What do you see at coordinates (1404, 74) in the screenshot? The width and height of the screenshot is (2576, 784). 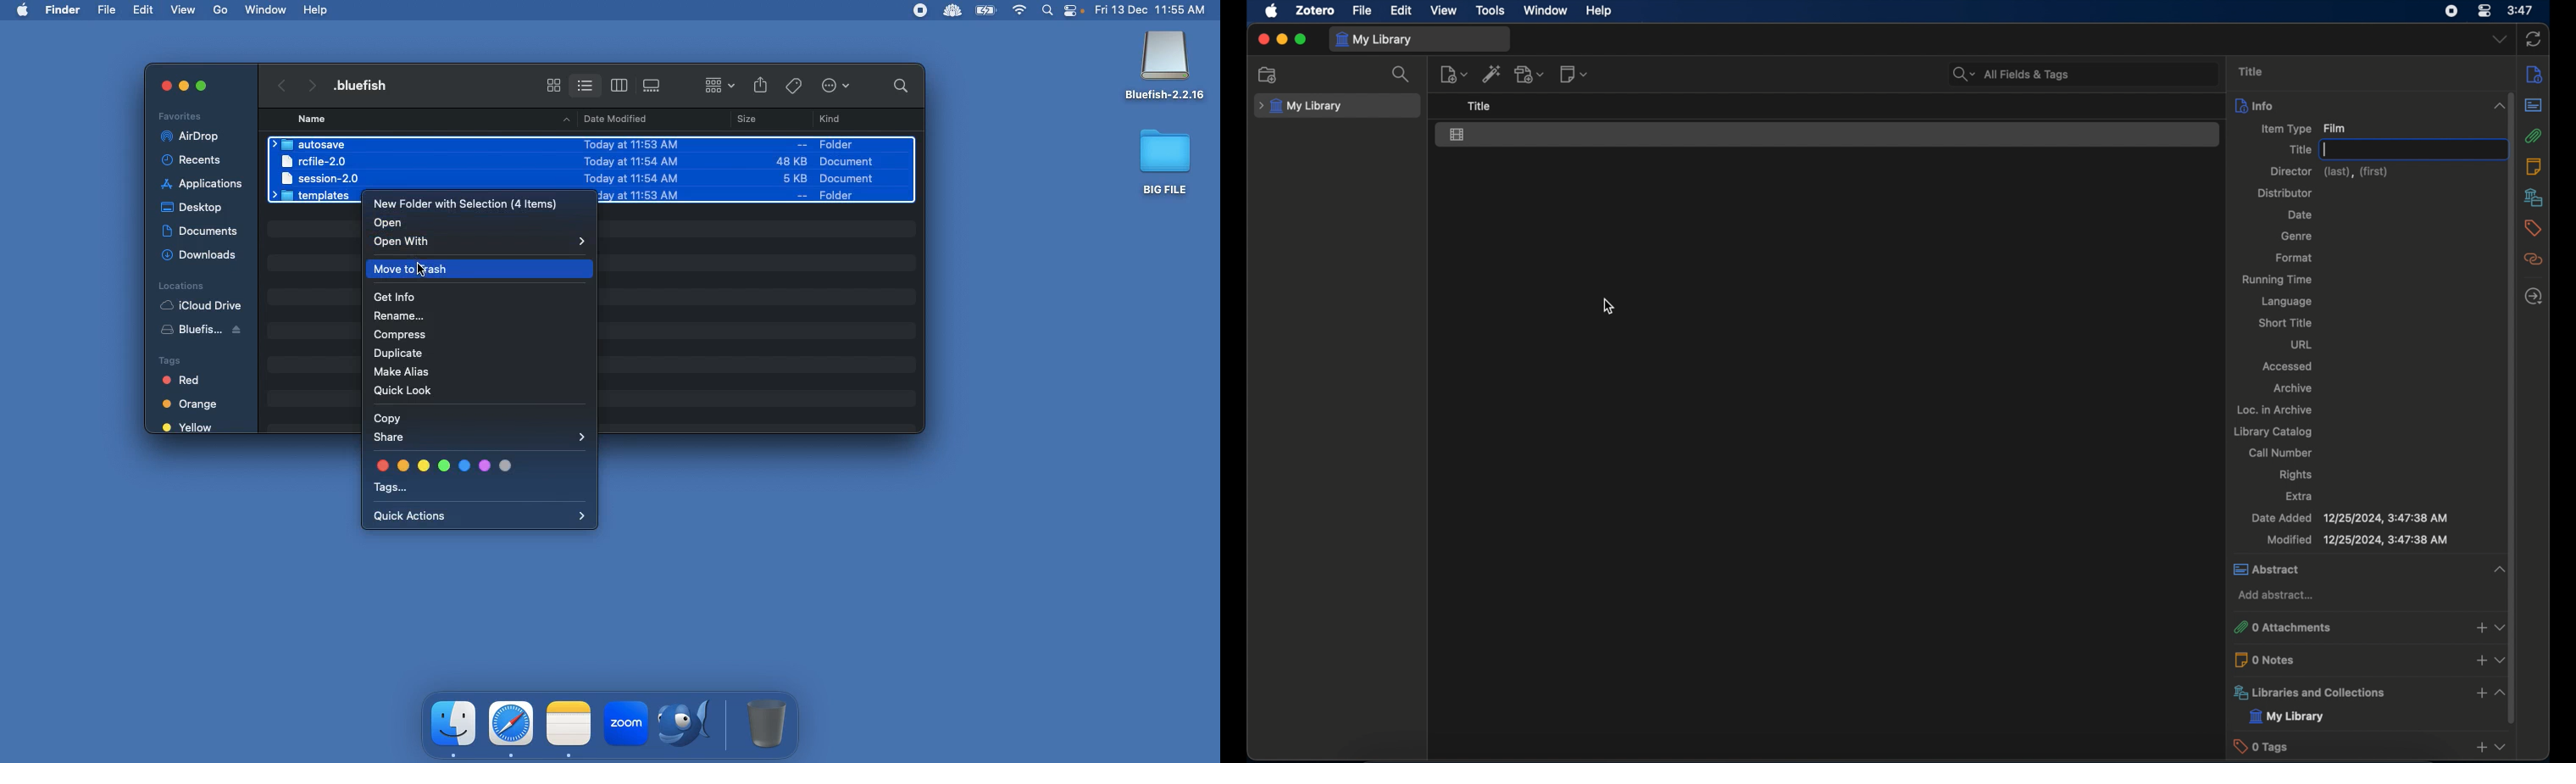 I see `search` at bounding box center [1404, 74].